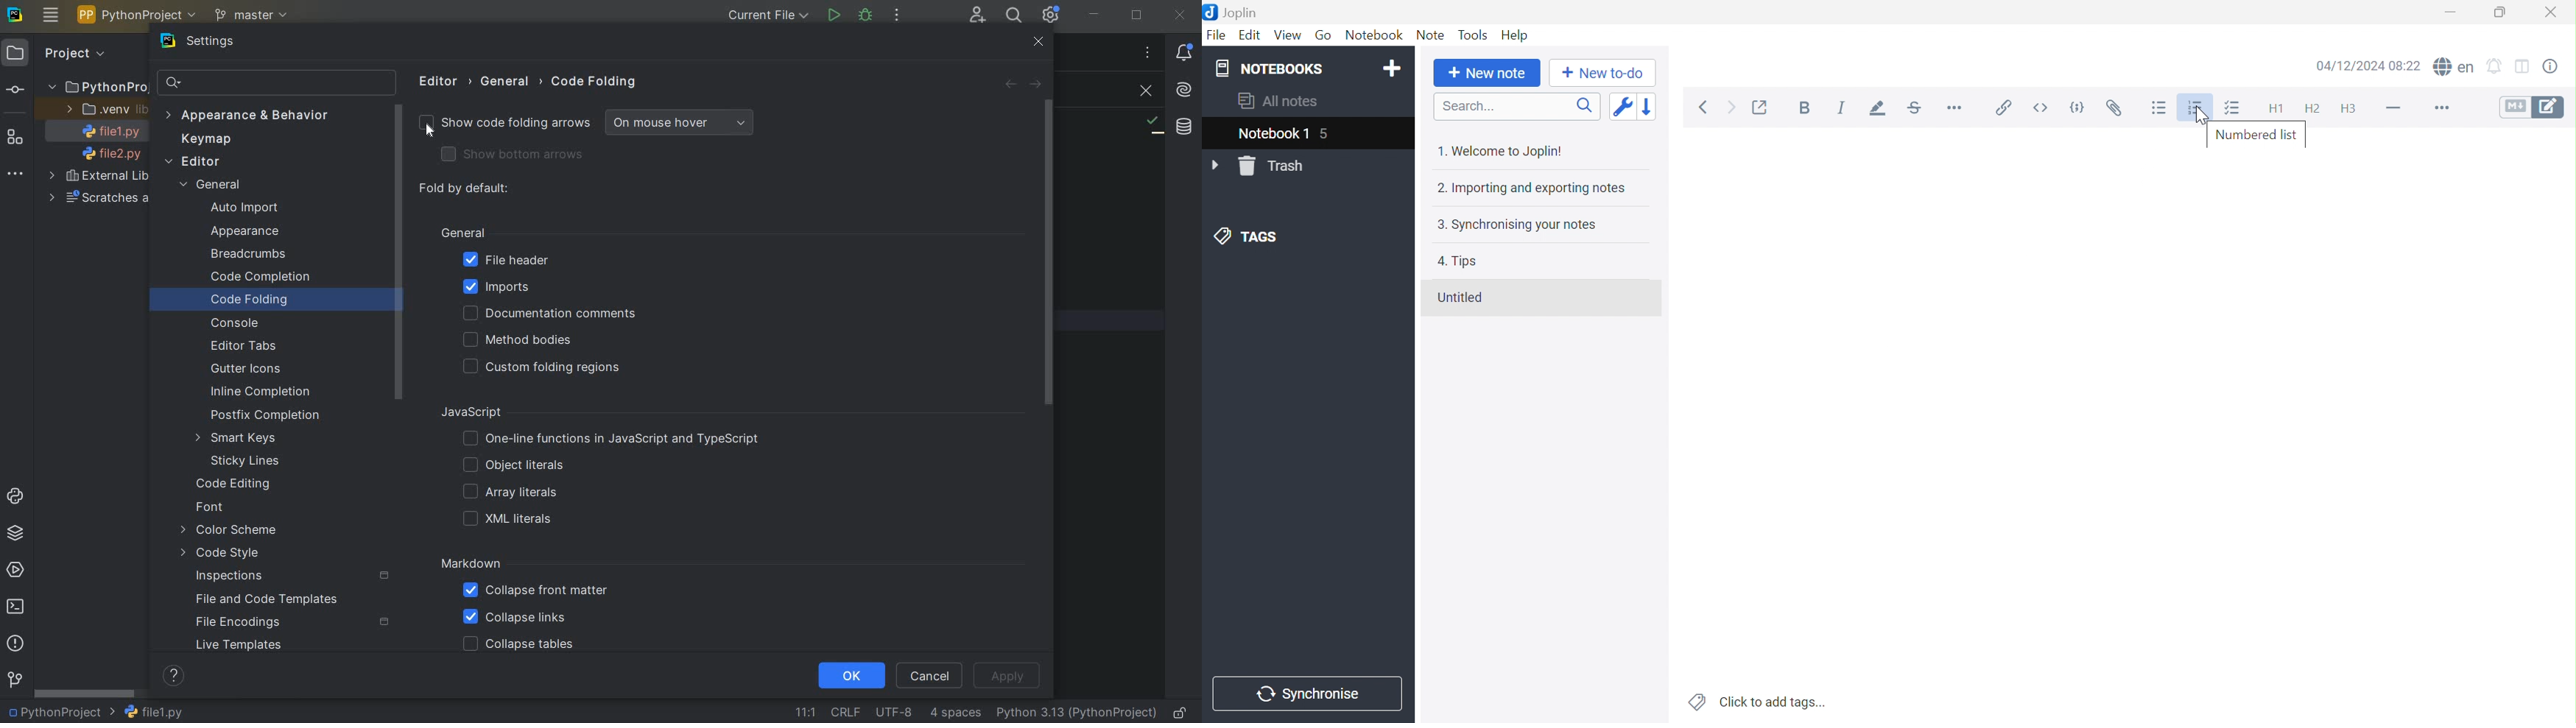  Describe the element at coordinates (2452, 12) in the screenshot. I see `Minimize` at that location.